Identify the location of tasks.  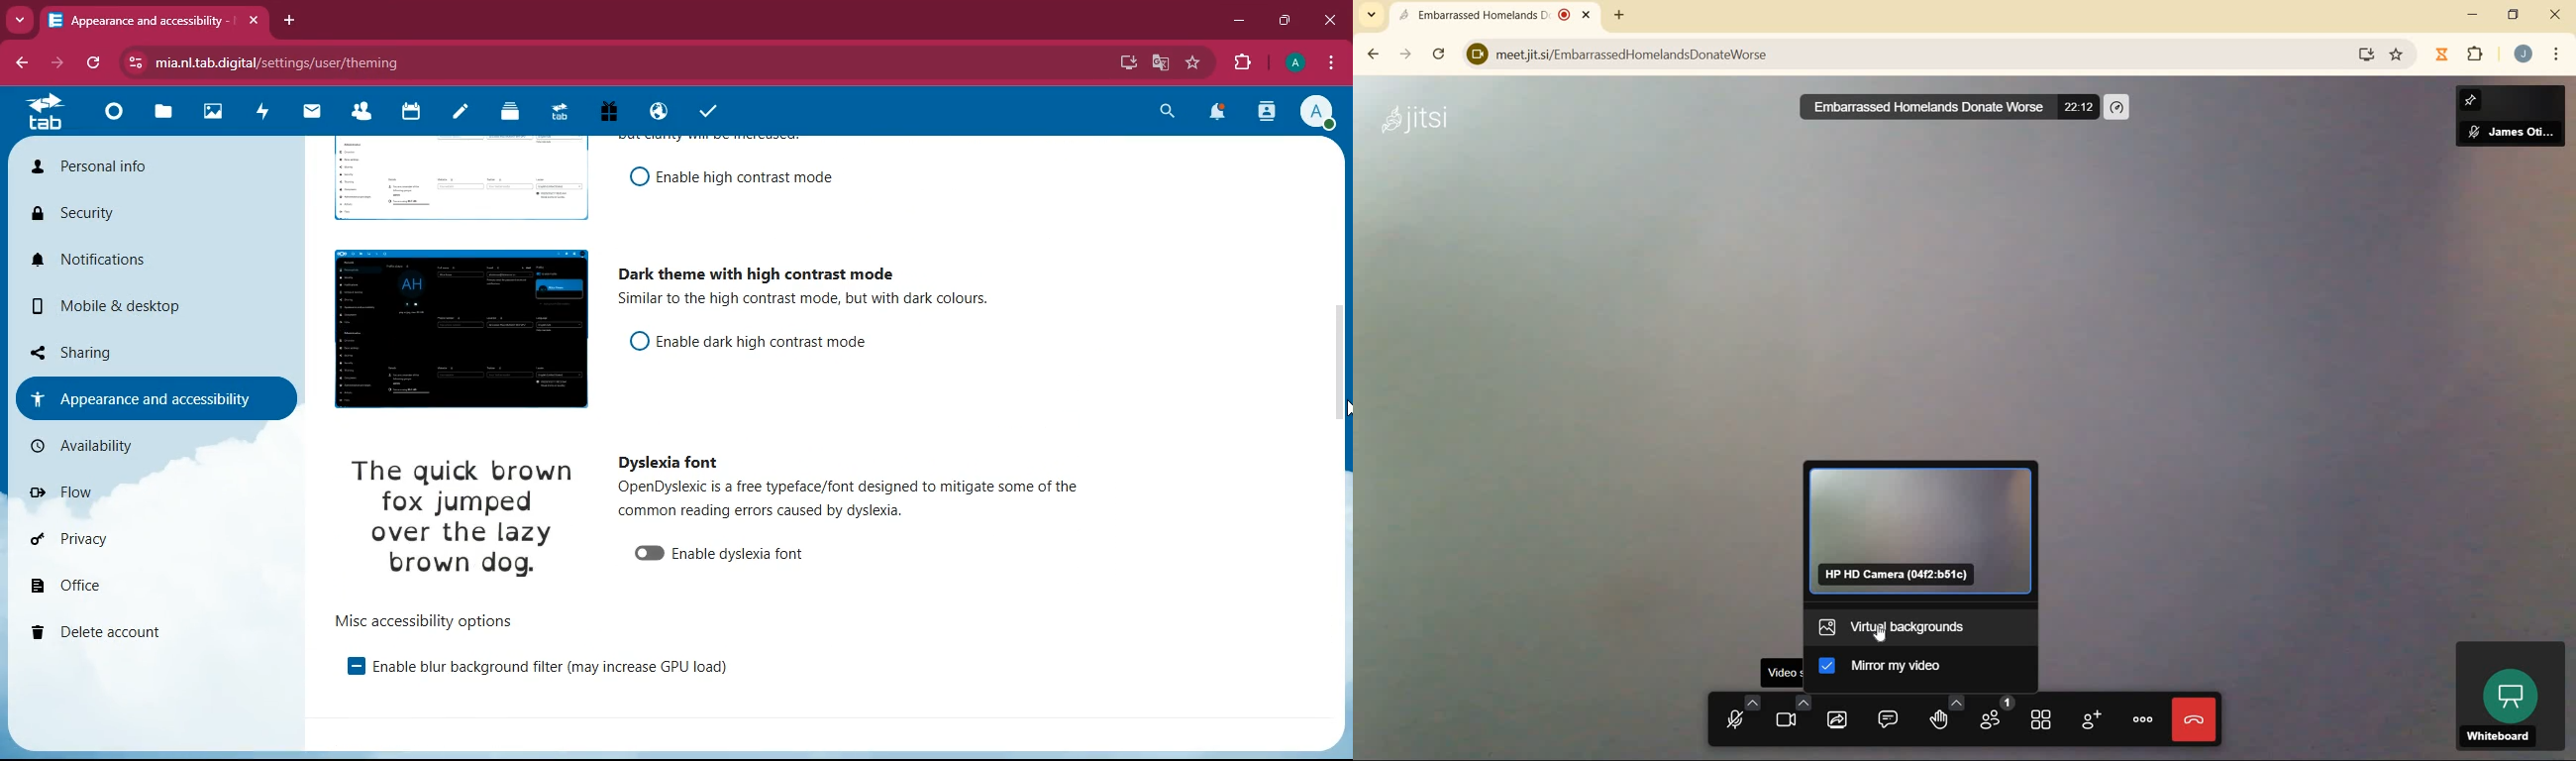
(713, 109).